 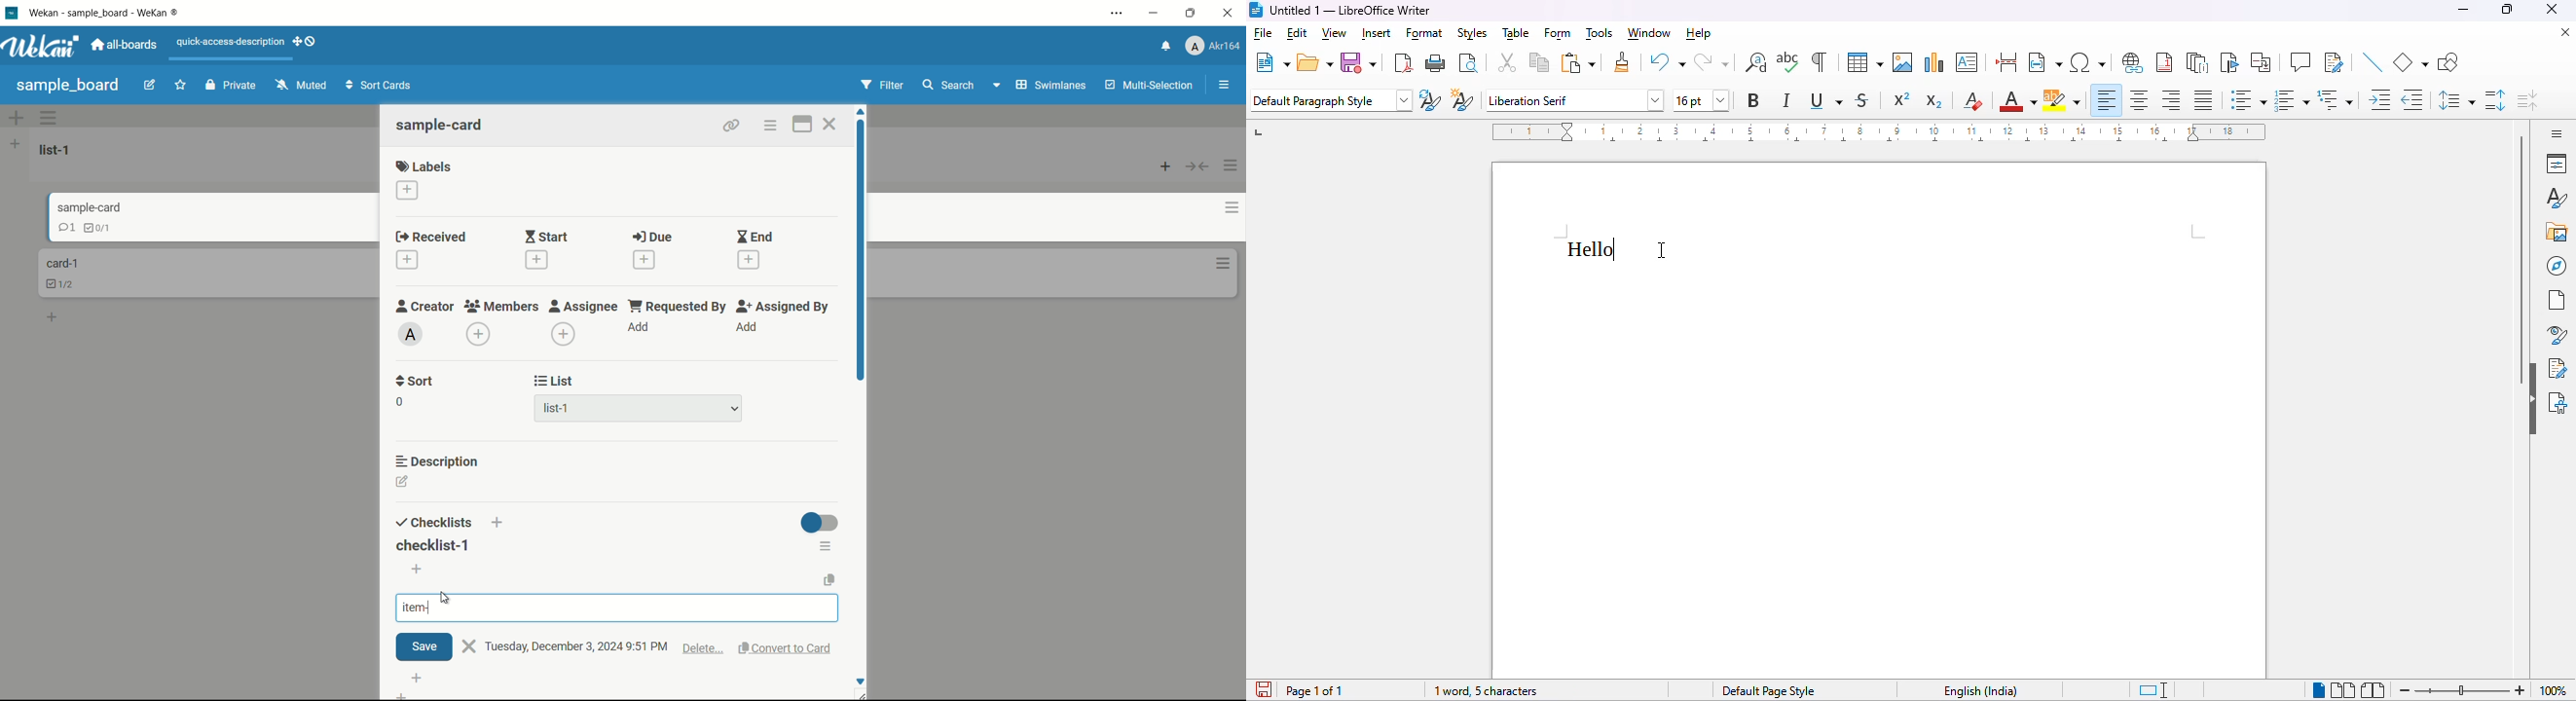 I want to click on page, so click(x=2557, y=301).